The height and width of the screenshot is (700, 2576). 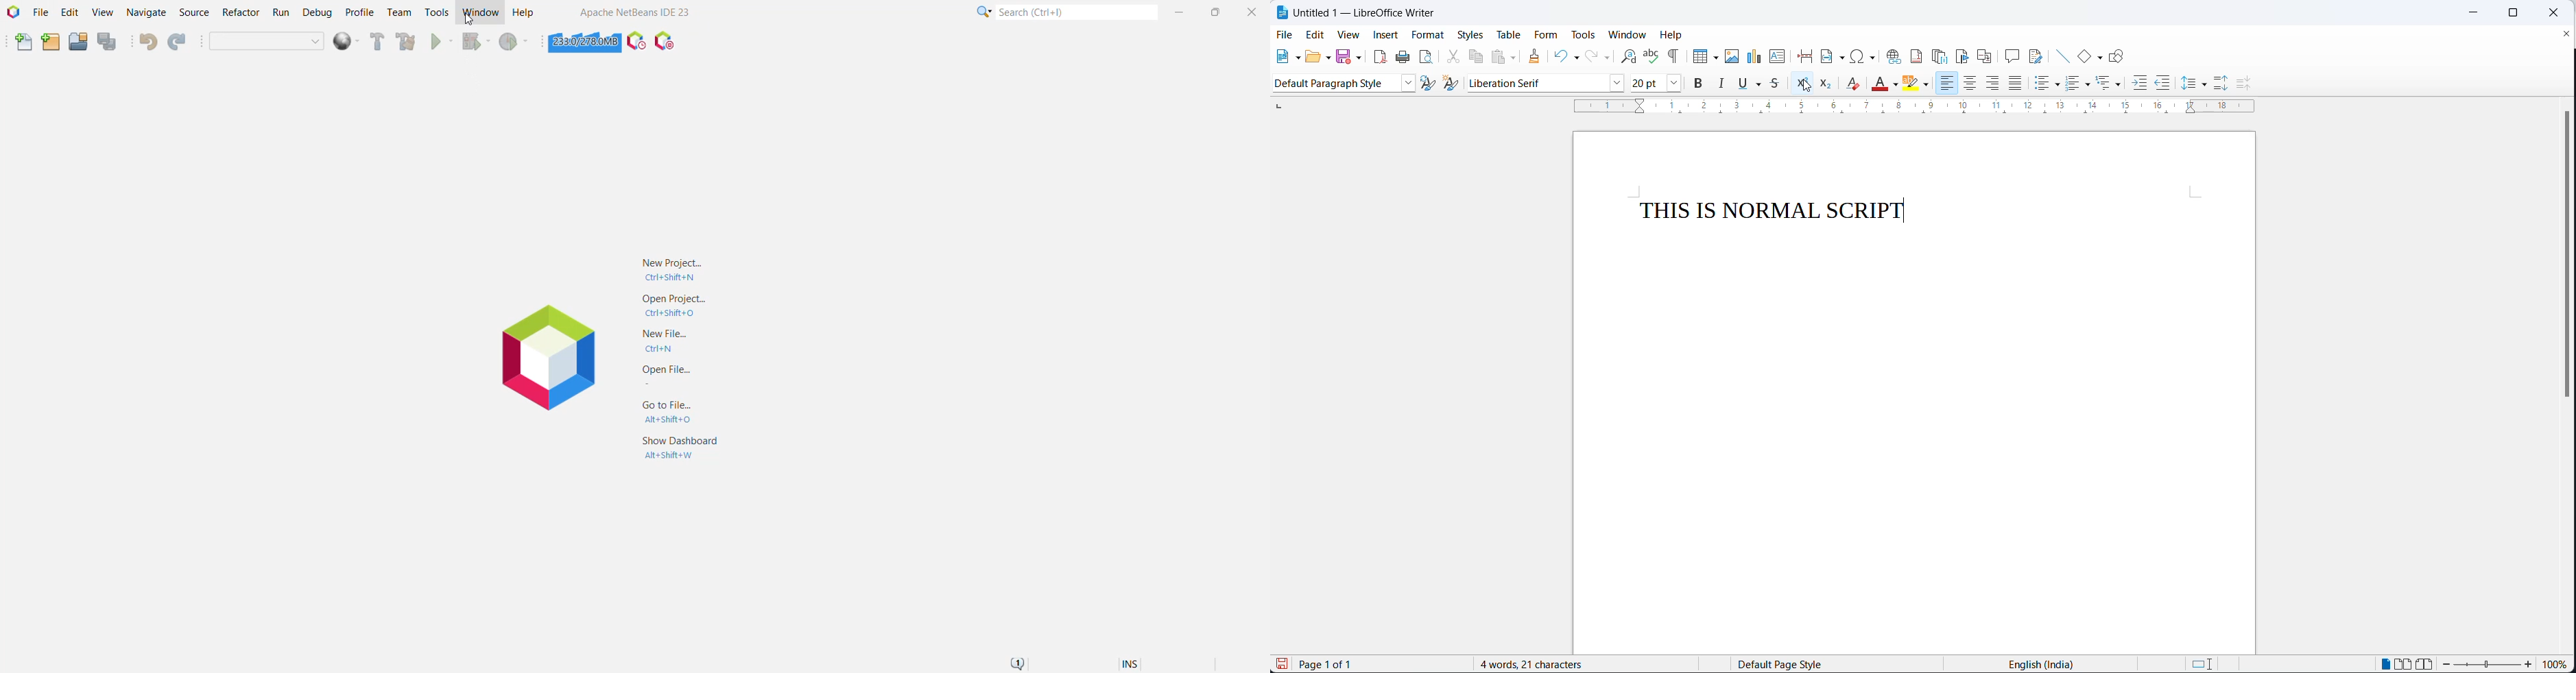 I want to click on new file, so click(x=1279, y=58).